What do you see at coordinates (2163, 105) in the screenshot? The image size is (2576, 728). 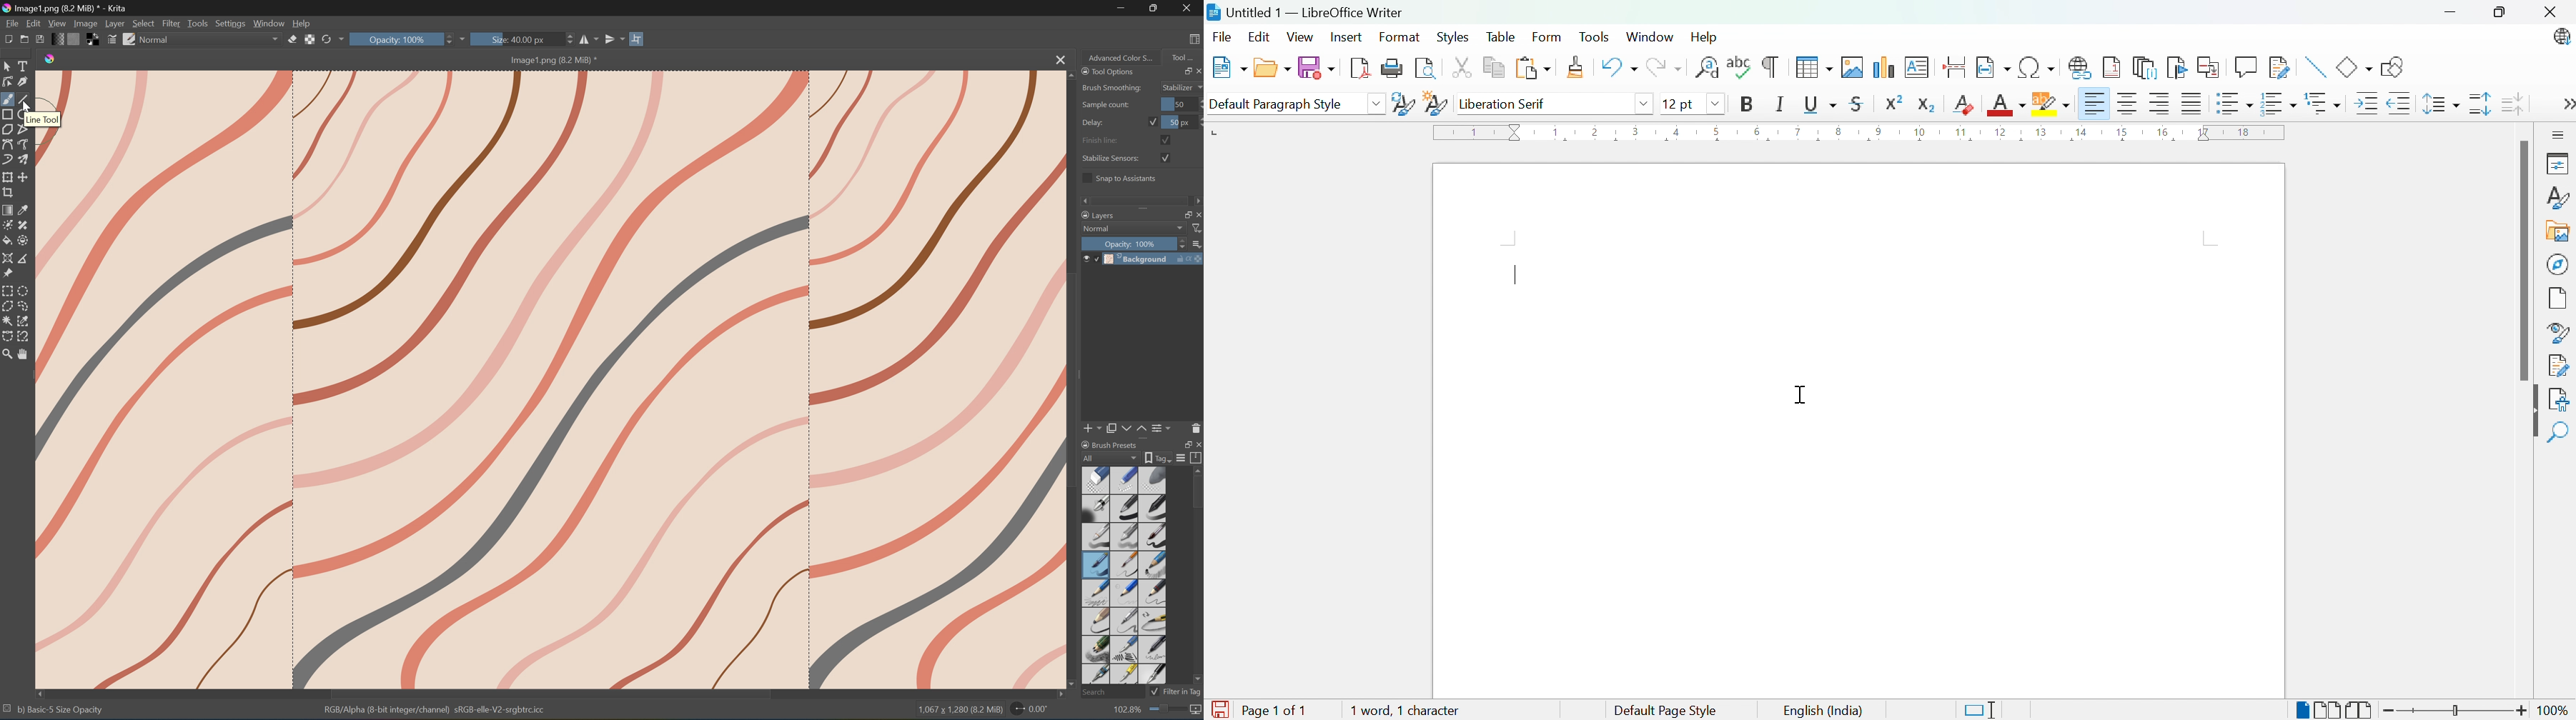 I see `Align right` at bounding box center [2163, 105].